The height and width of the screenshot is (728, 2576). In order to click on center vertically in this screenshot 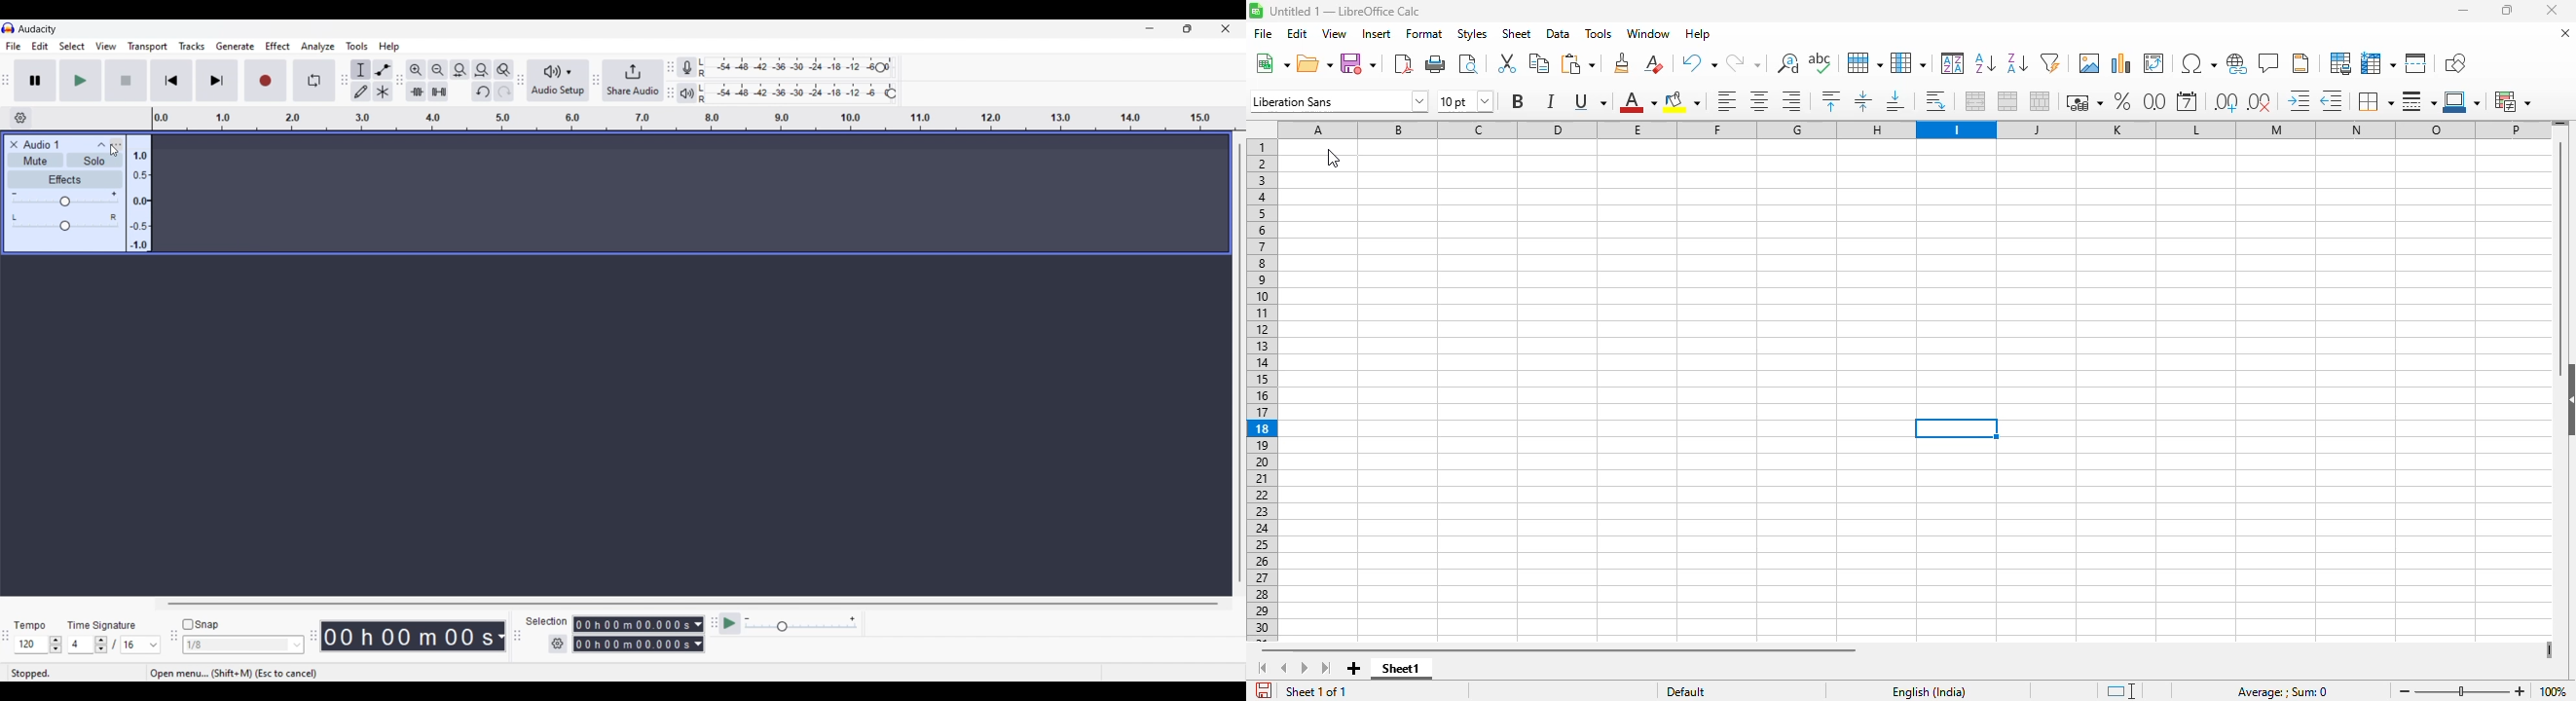, I will do `click(1862, 101)`.